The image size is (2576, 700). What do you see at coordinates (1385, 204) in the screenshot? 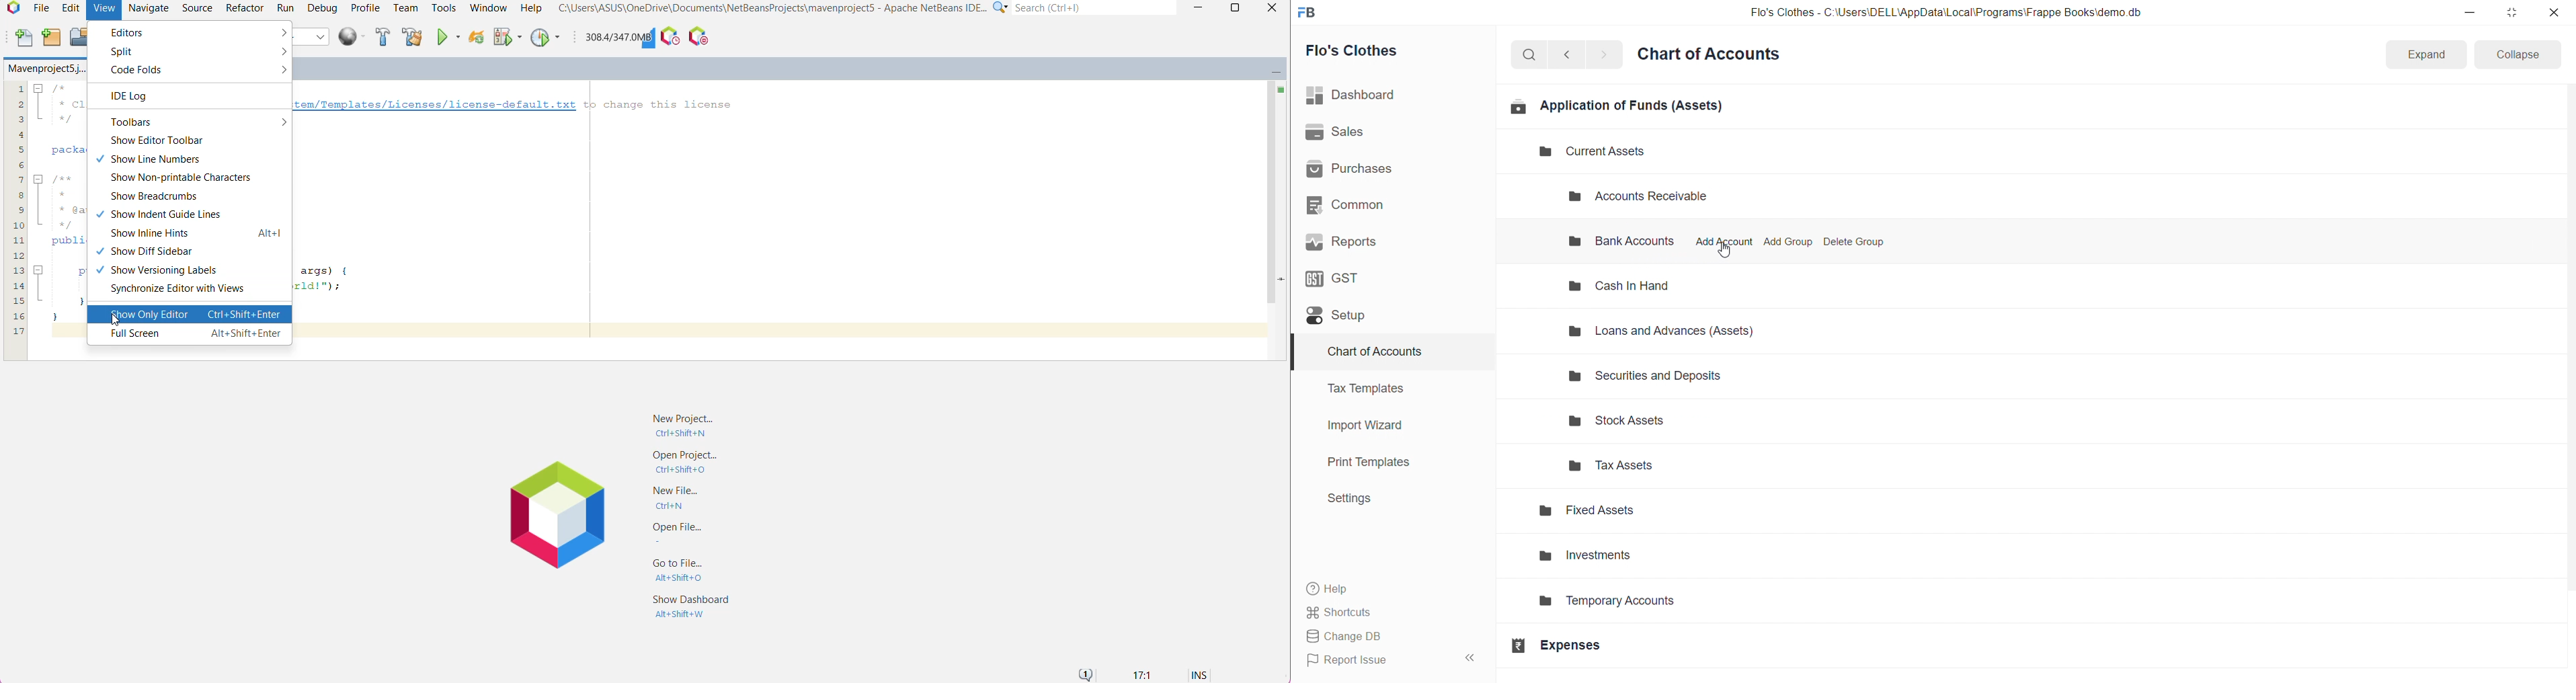
I see `Common` at bounding box center [1385, 204].